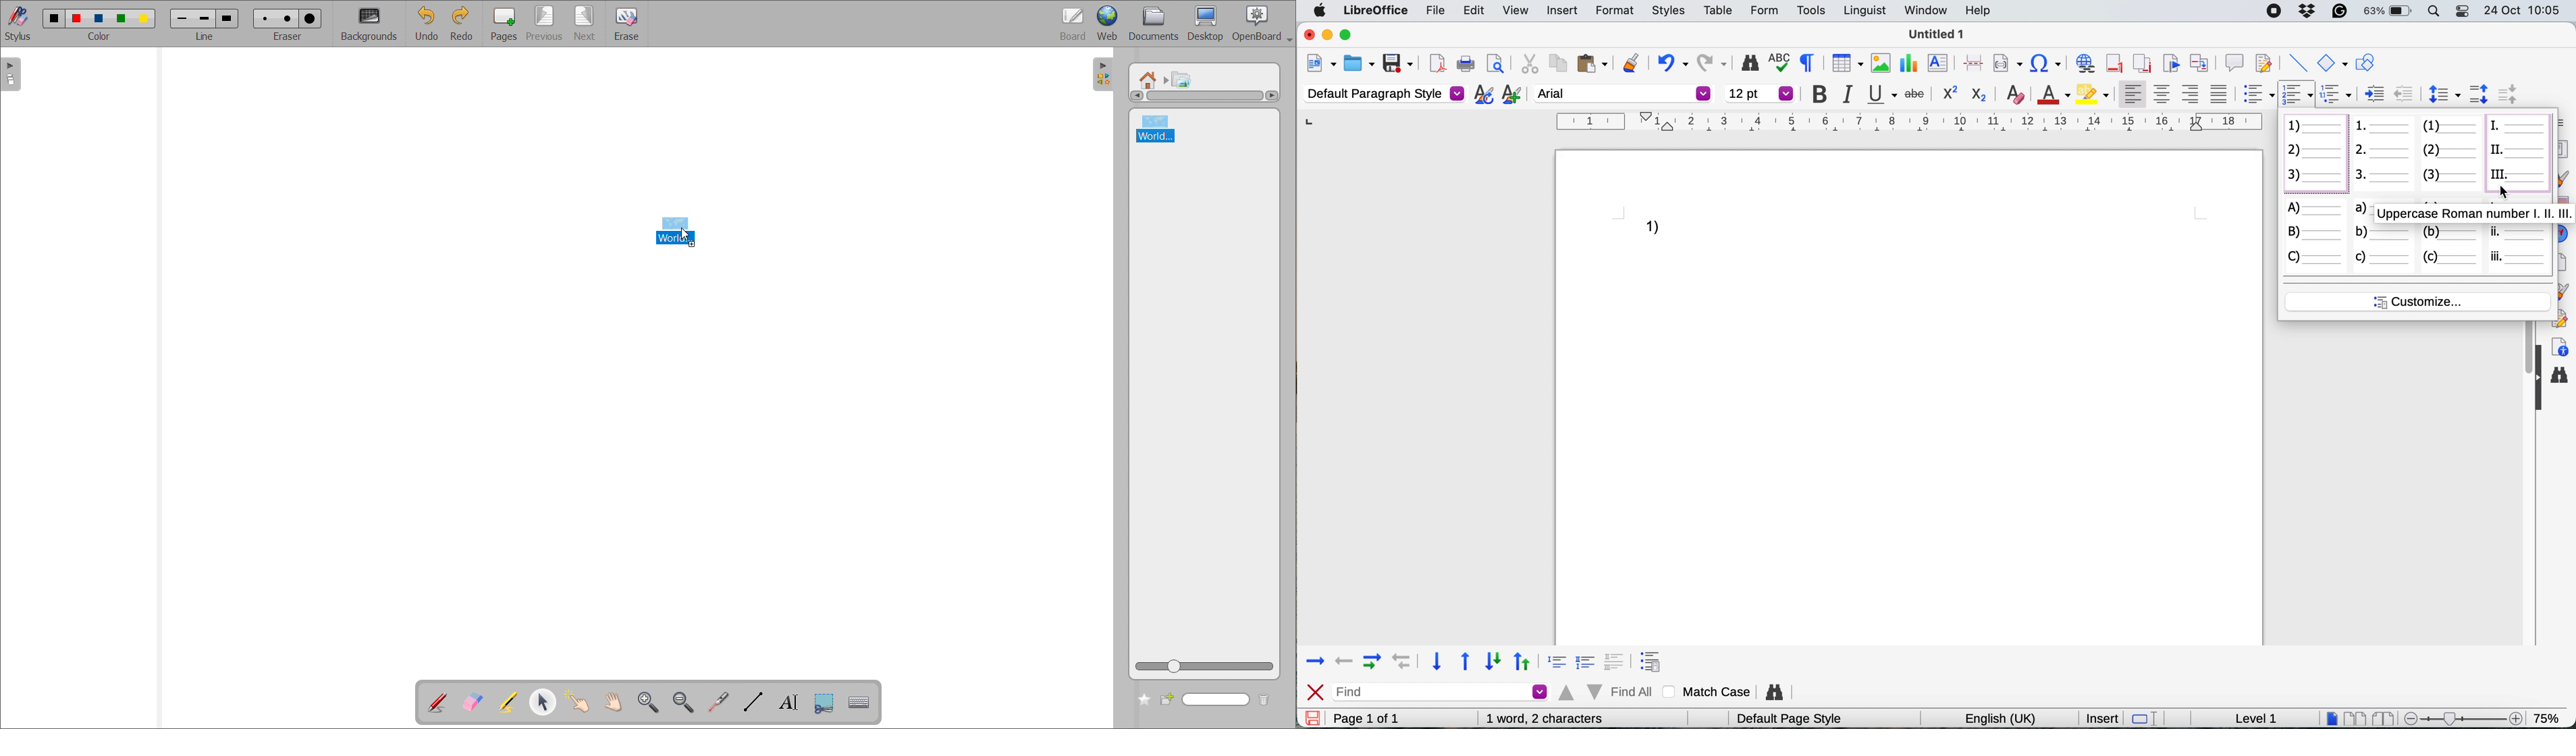  Describe the element at coordinates (1810, 62) in the screenshot. I see `toggle formatting marks` at that location.